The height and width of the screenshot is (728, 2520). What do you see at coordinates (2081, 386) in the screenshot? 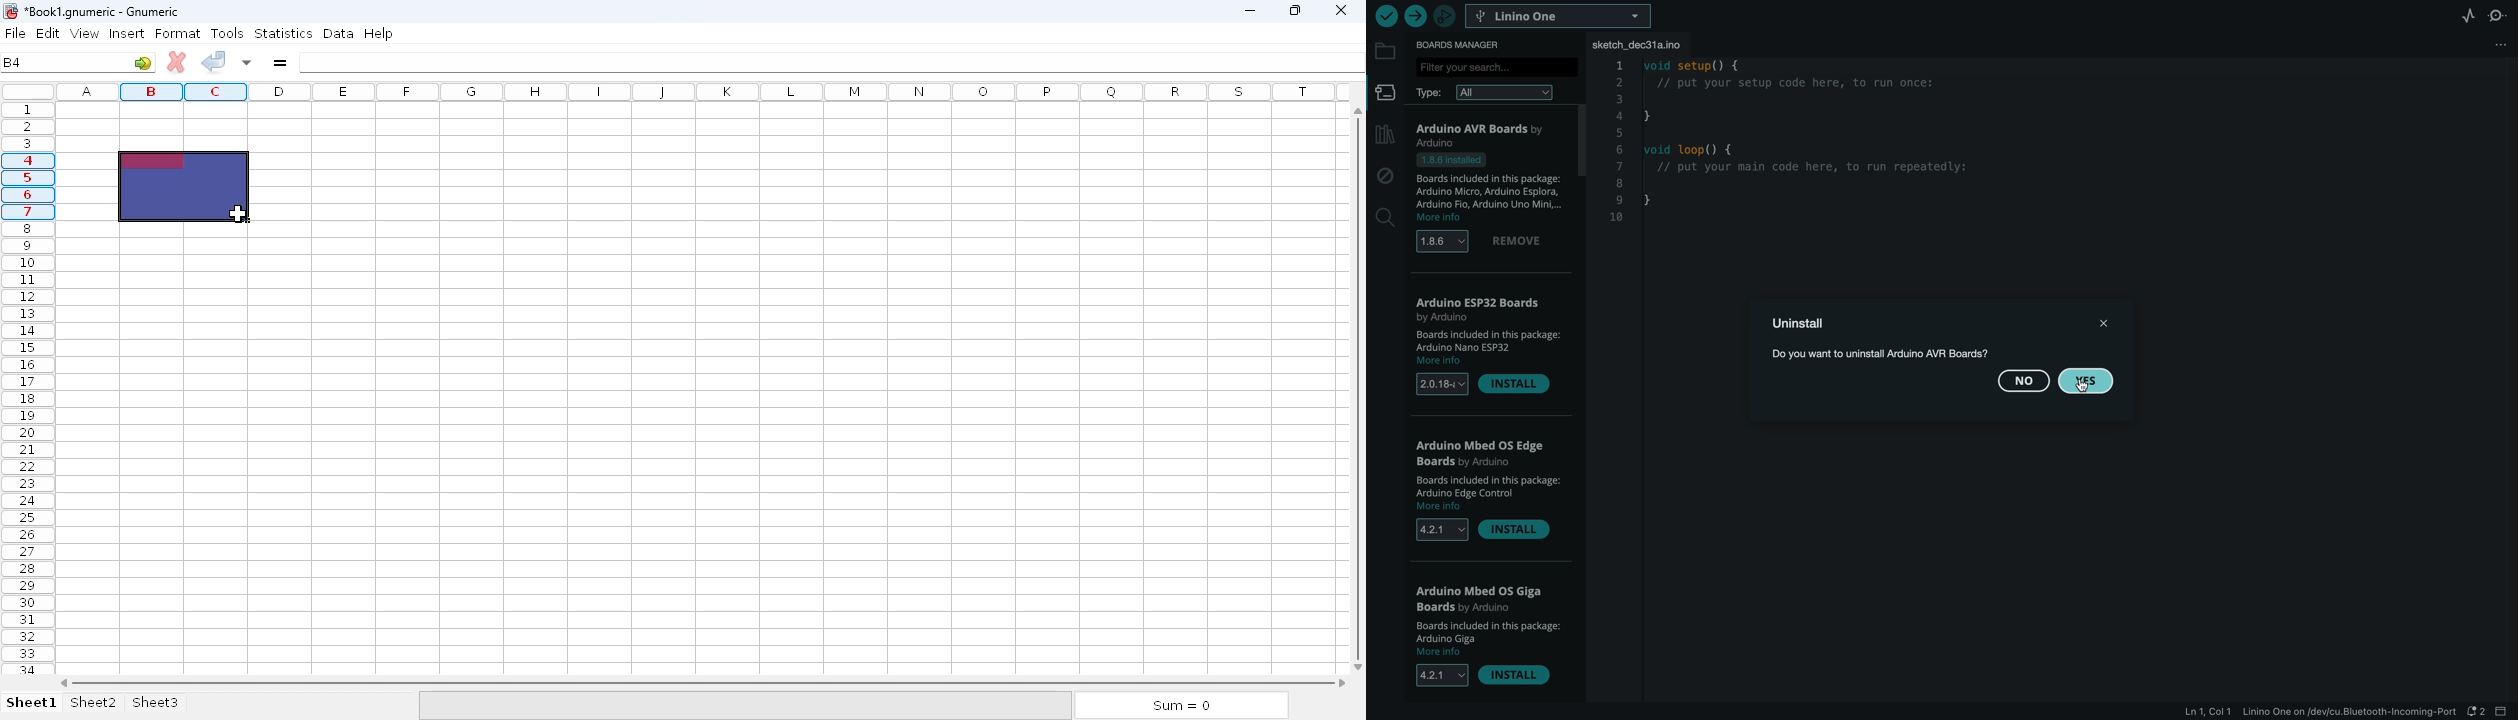
I see `cursor` at bounding box center [2081, 386].